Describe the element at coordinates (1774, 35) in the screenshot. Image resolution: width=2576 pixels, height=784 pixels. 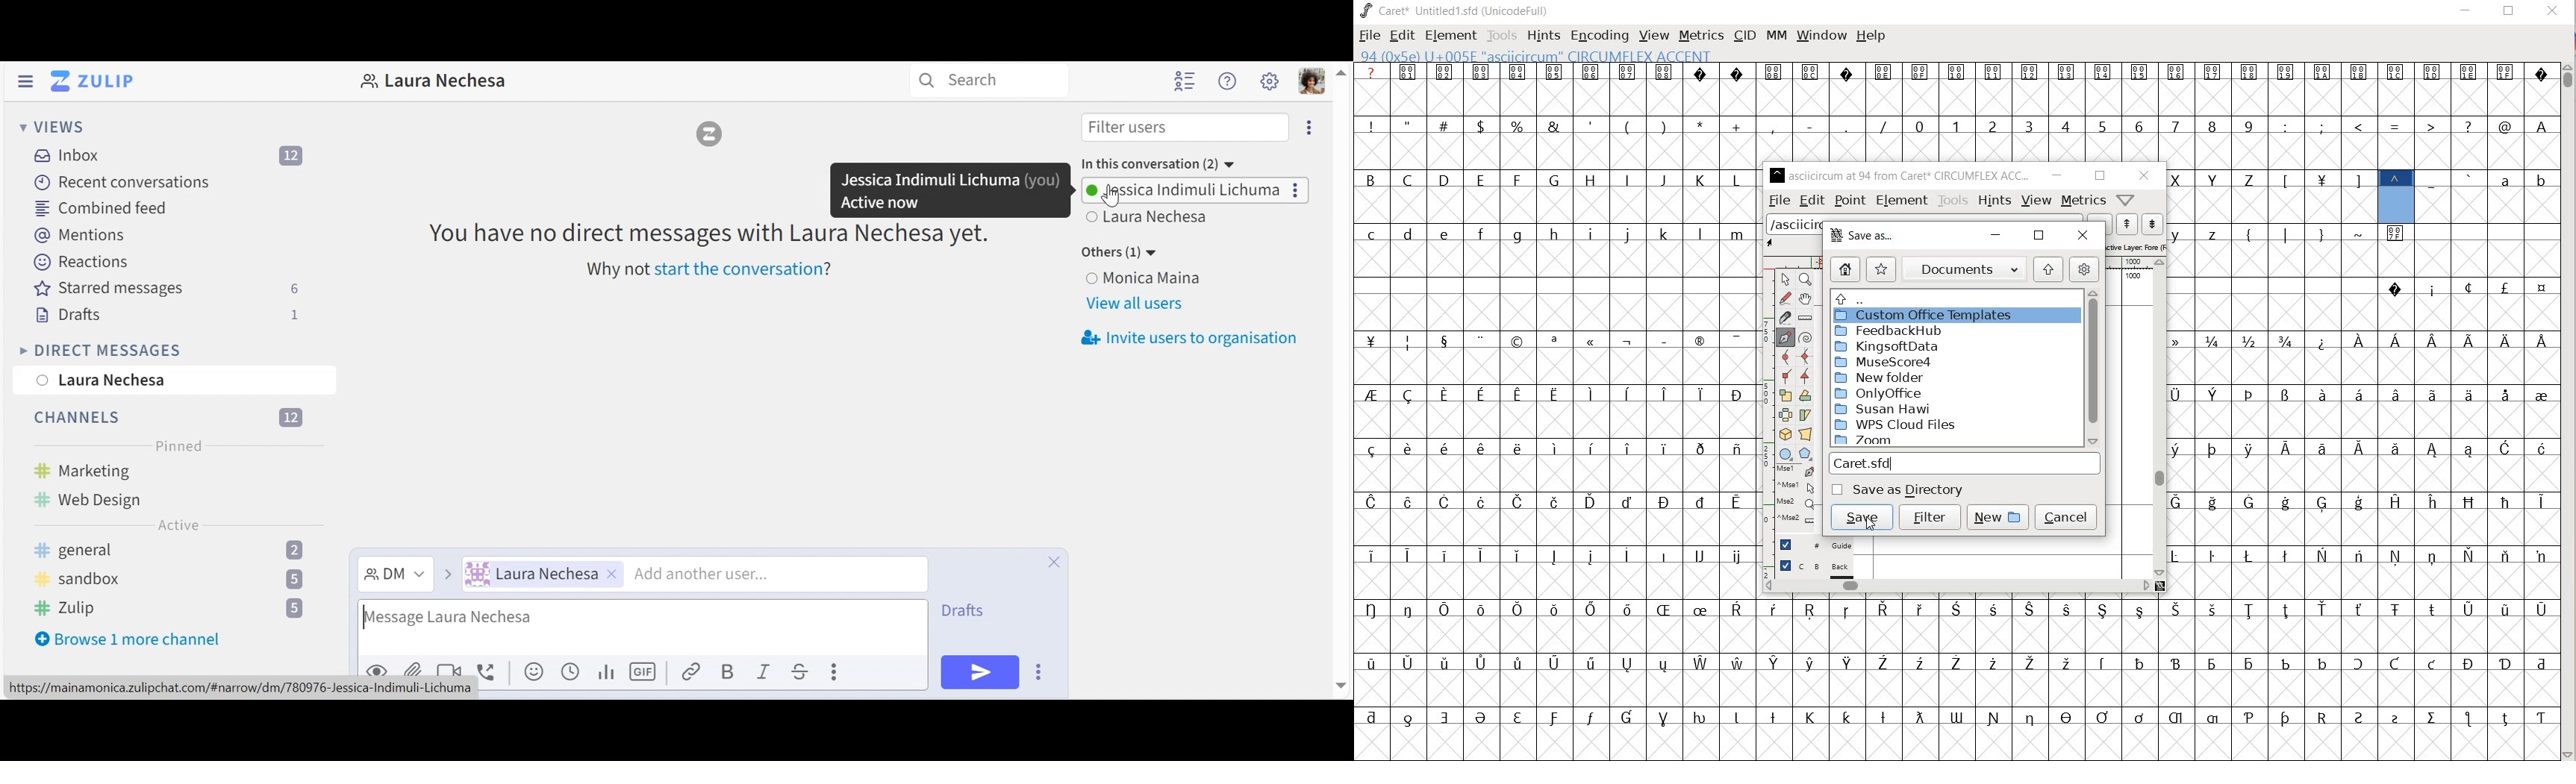
I see `MM` at that location.